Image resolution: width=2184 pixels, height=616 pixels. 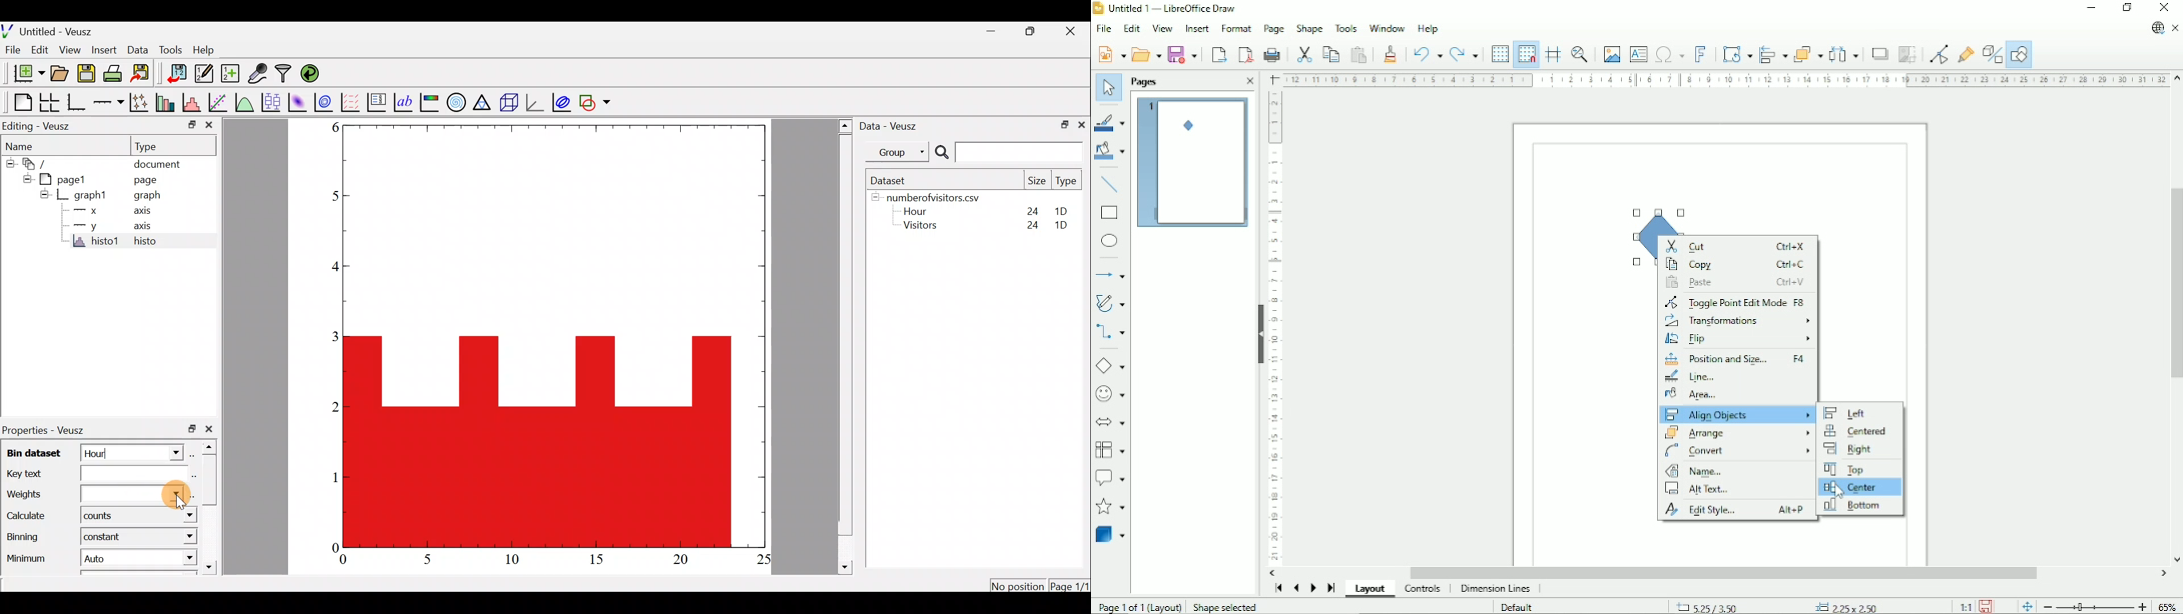 What do you see at coordinates (1111, 54) in the screenshot?
I see `New` at bounding box center [1111, 54].